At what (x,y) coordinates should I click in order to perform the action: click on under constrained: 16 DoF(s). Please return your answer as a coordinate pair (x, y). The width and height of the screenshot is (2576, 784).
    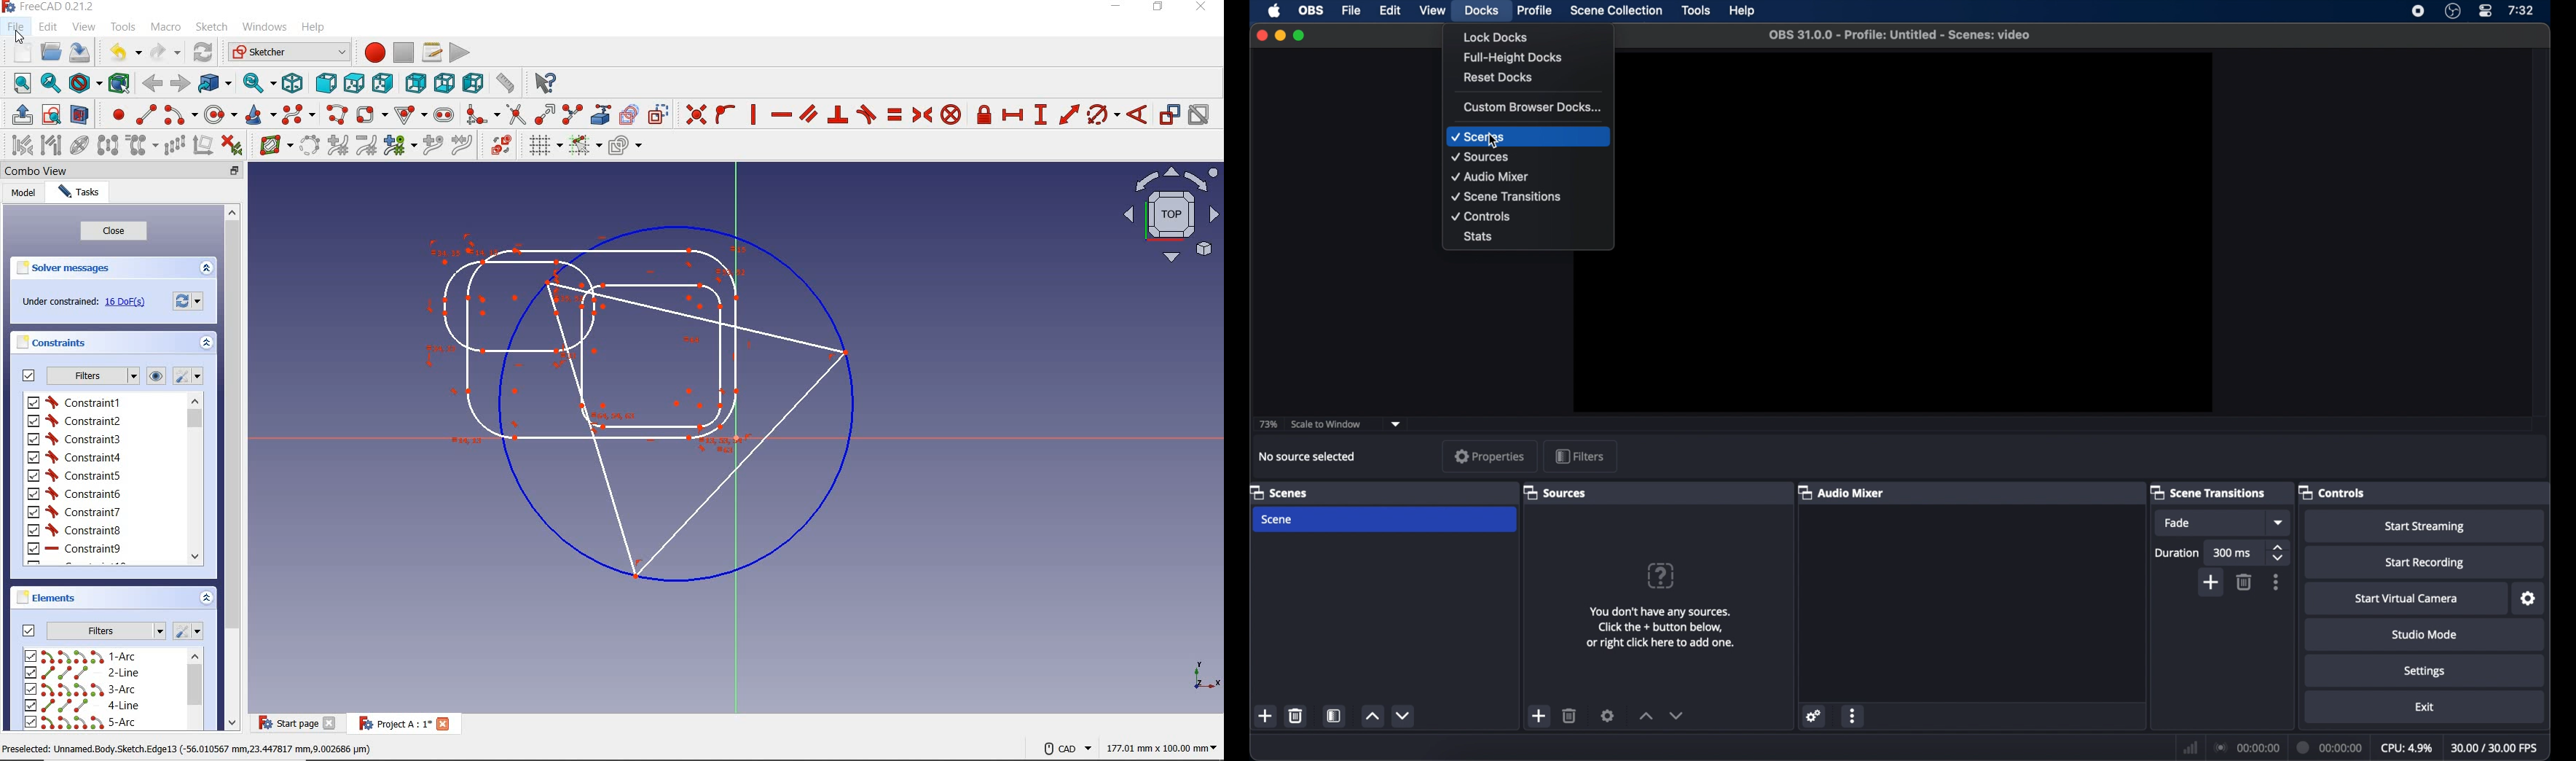
    Looking at the image, I should click on (82, 302).